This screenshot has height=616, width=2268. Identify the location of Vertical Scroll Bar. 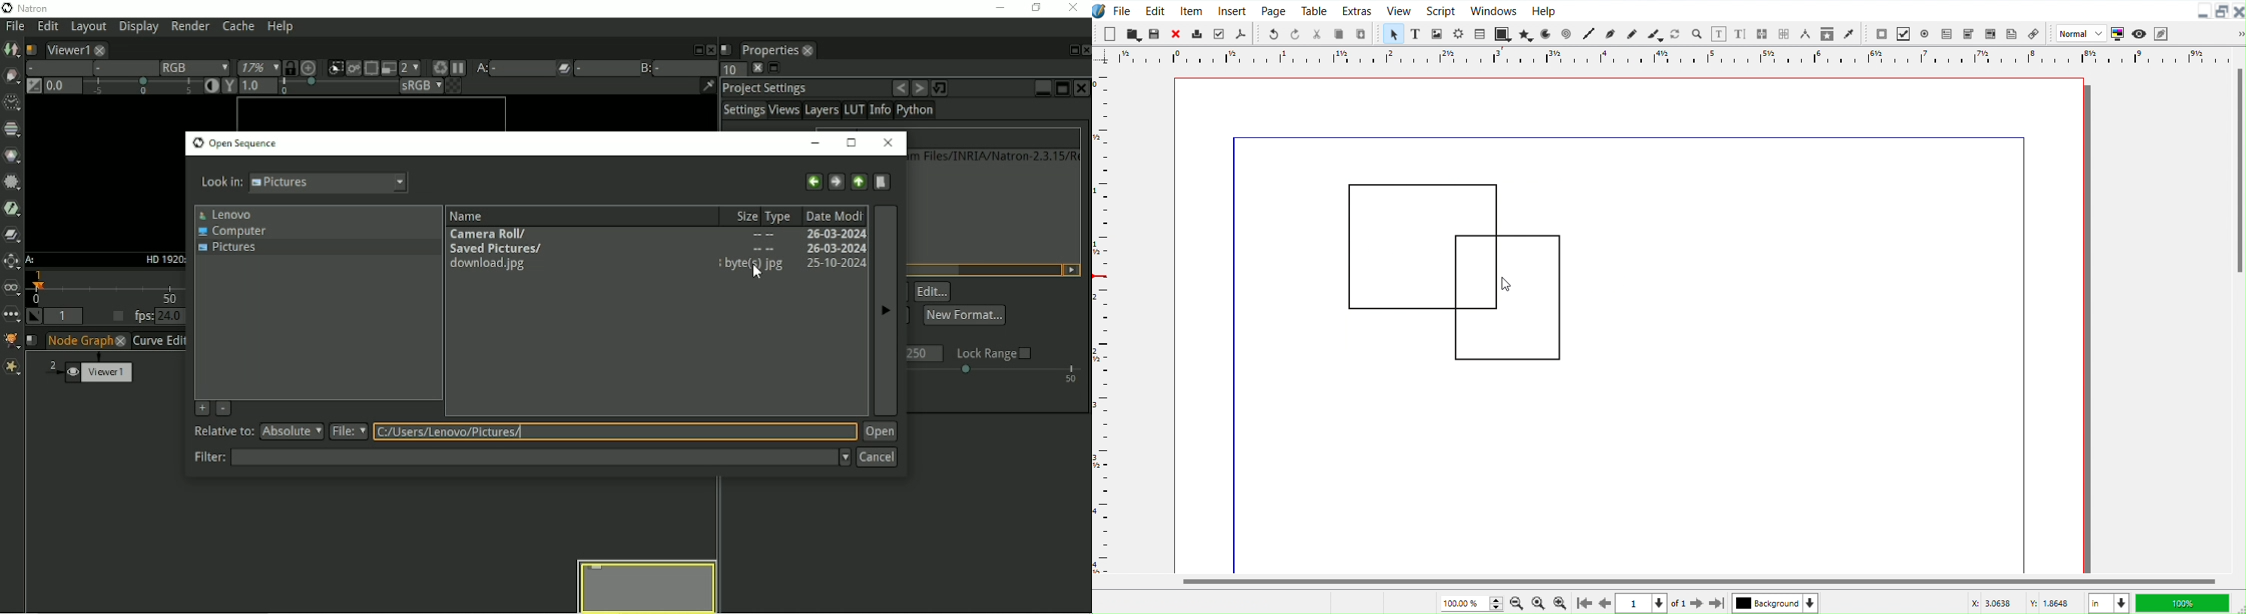
(2238, 309).